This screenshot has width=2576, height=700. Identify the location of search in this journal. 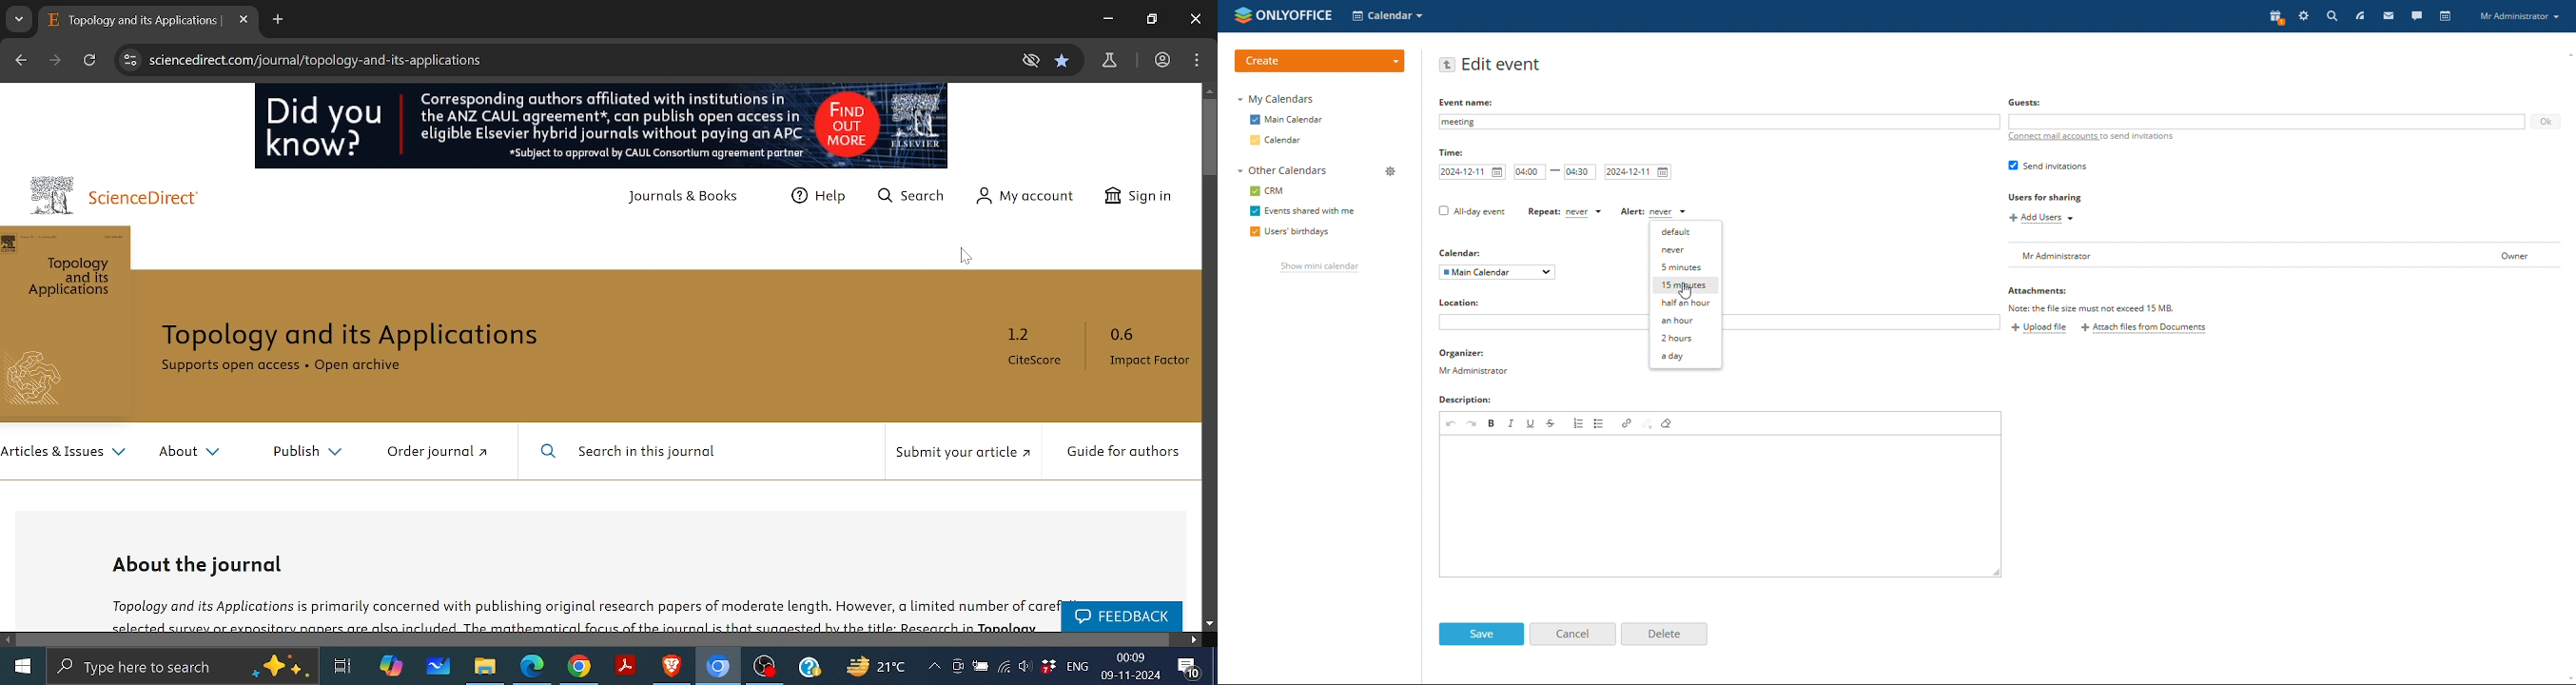
(631, 453).